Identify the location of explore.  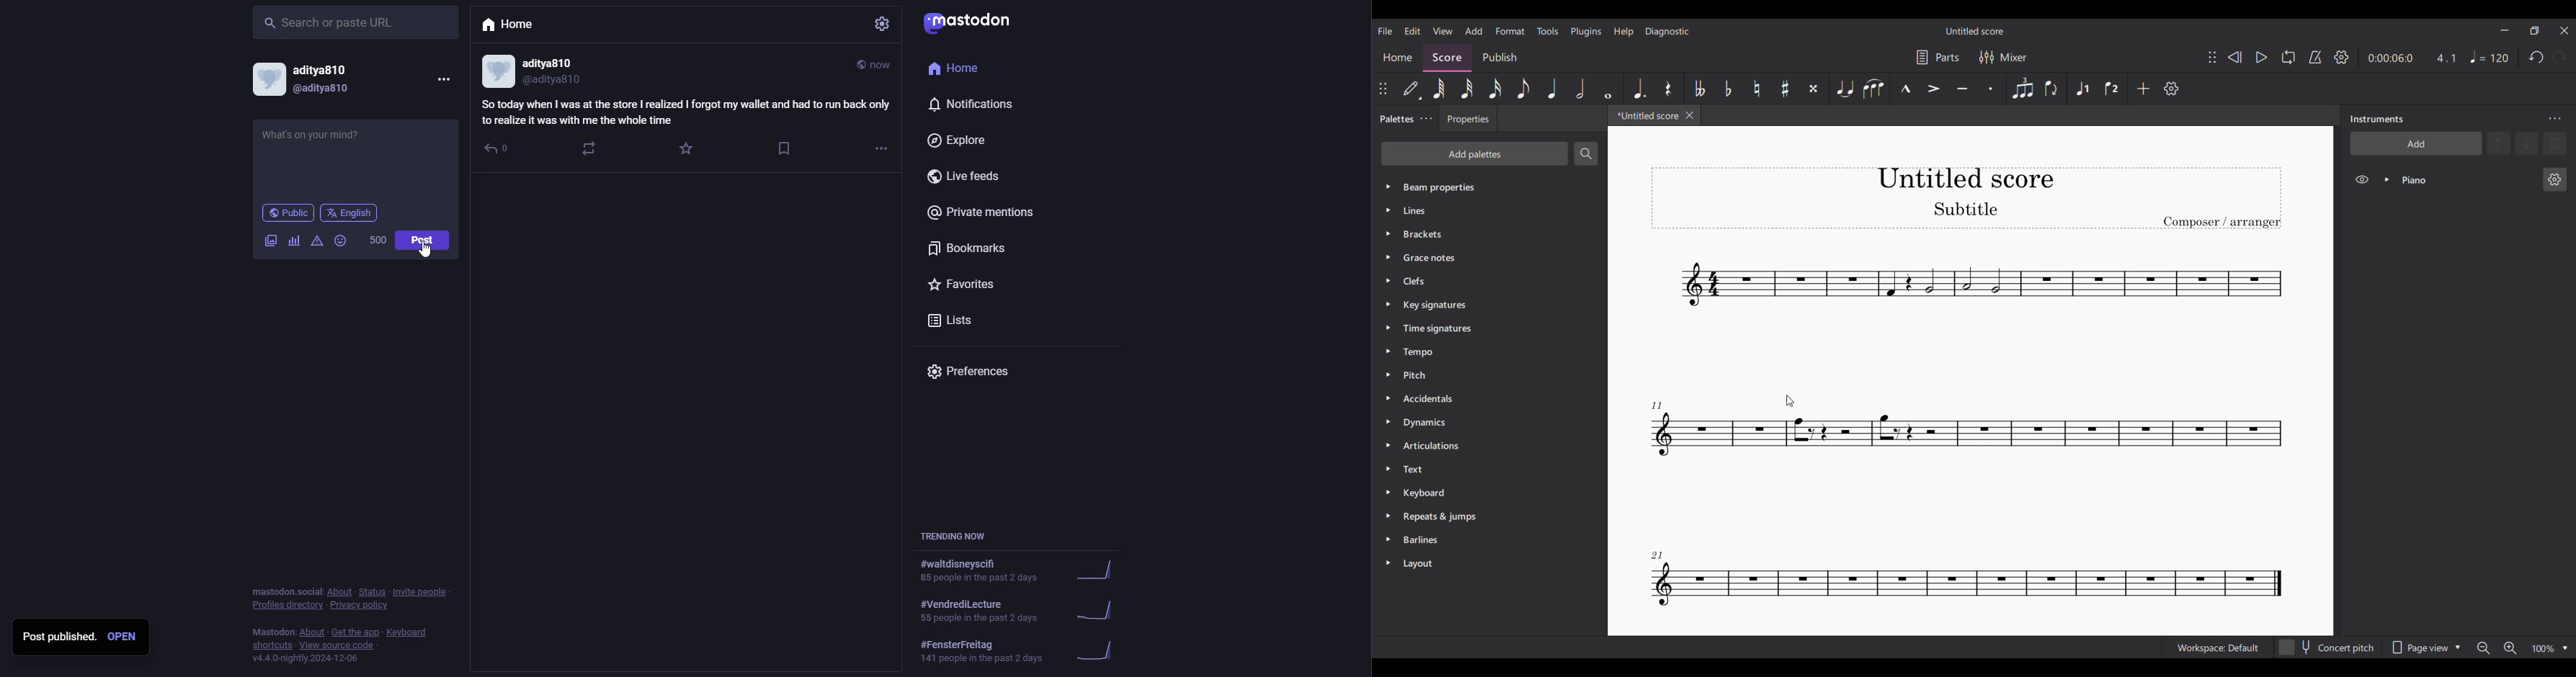
(963, 142).